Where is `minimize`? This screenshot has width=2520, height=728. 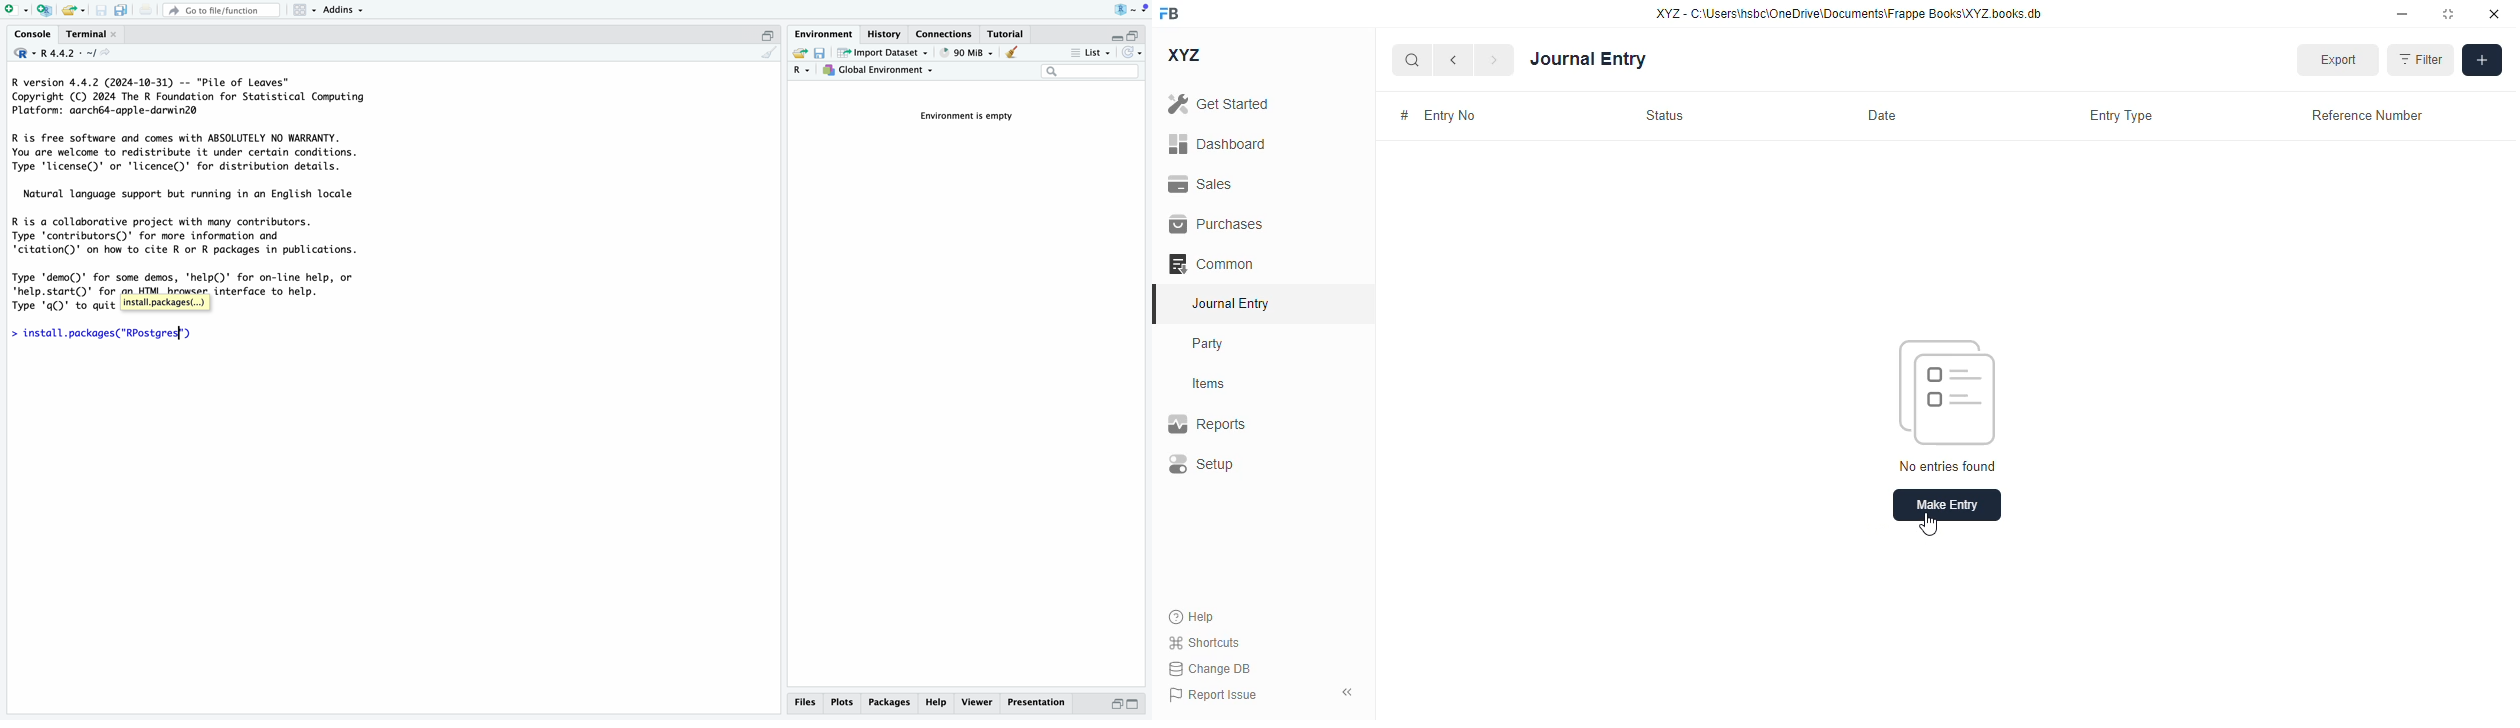
minimize is located at coordinates (2403, 14).